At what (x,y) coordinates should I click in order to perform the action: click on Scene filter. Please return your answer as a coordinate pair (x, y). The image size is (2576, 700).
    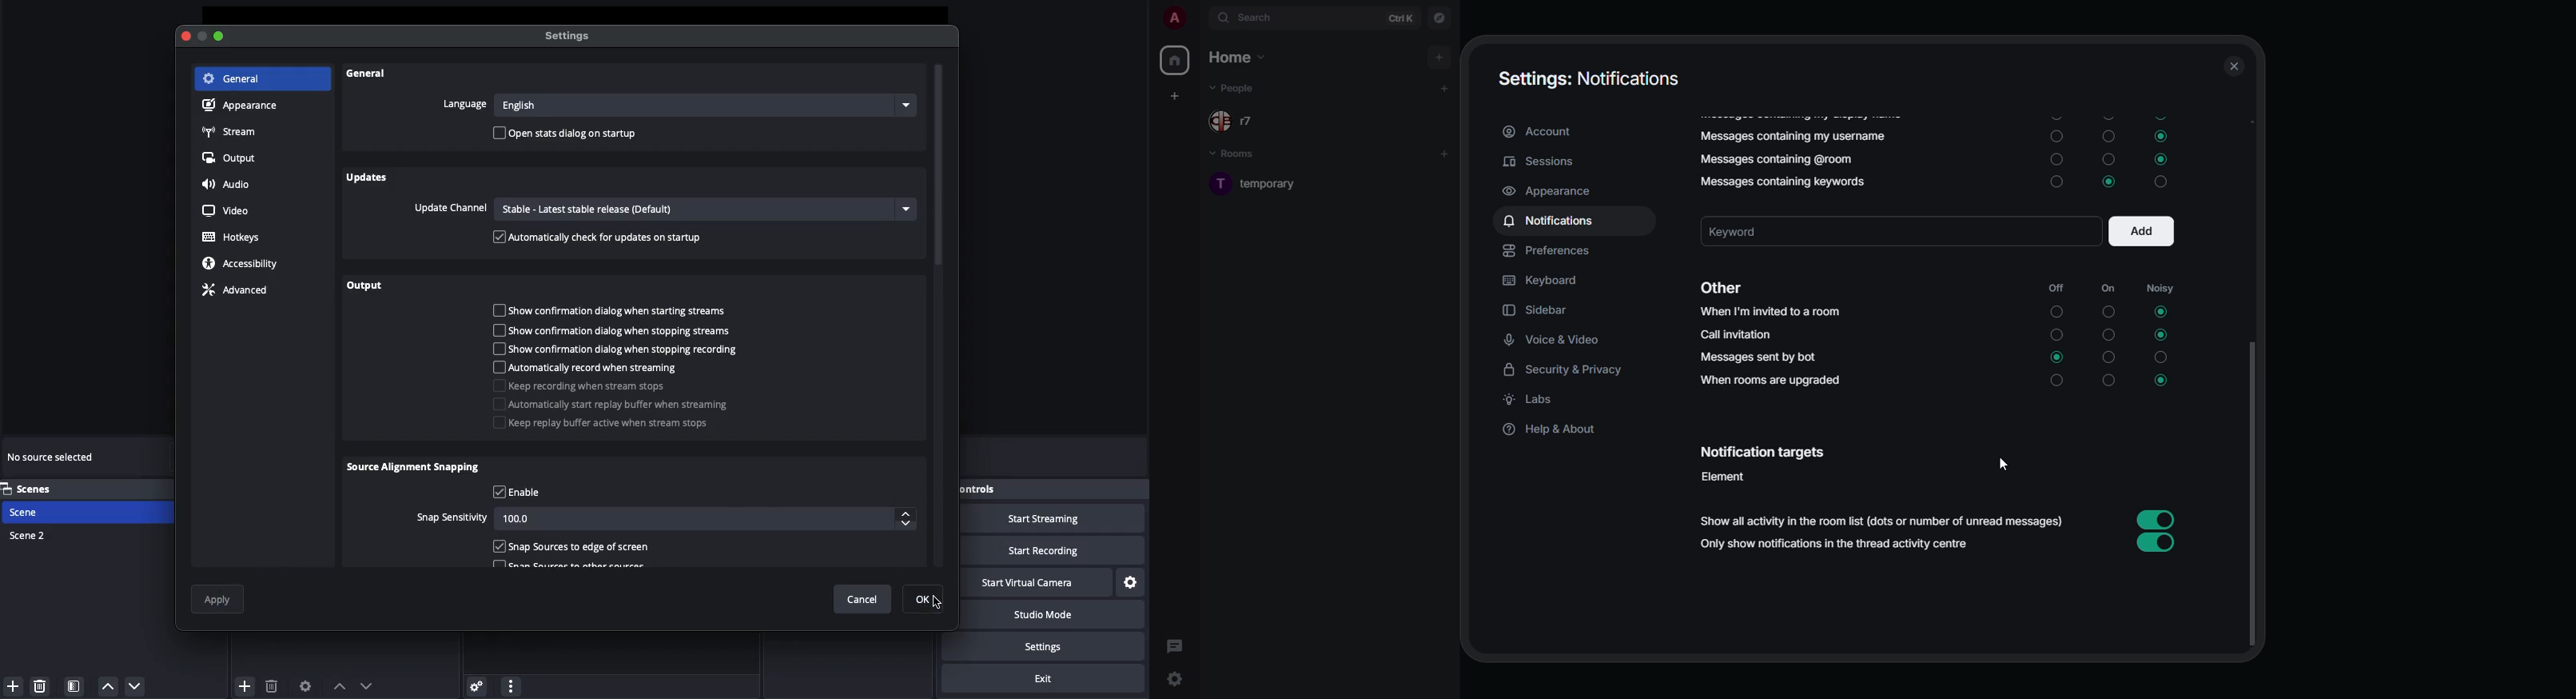
    Looking at the image, I should click on (74, 687).